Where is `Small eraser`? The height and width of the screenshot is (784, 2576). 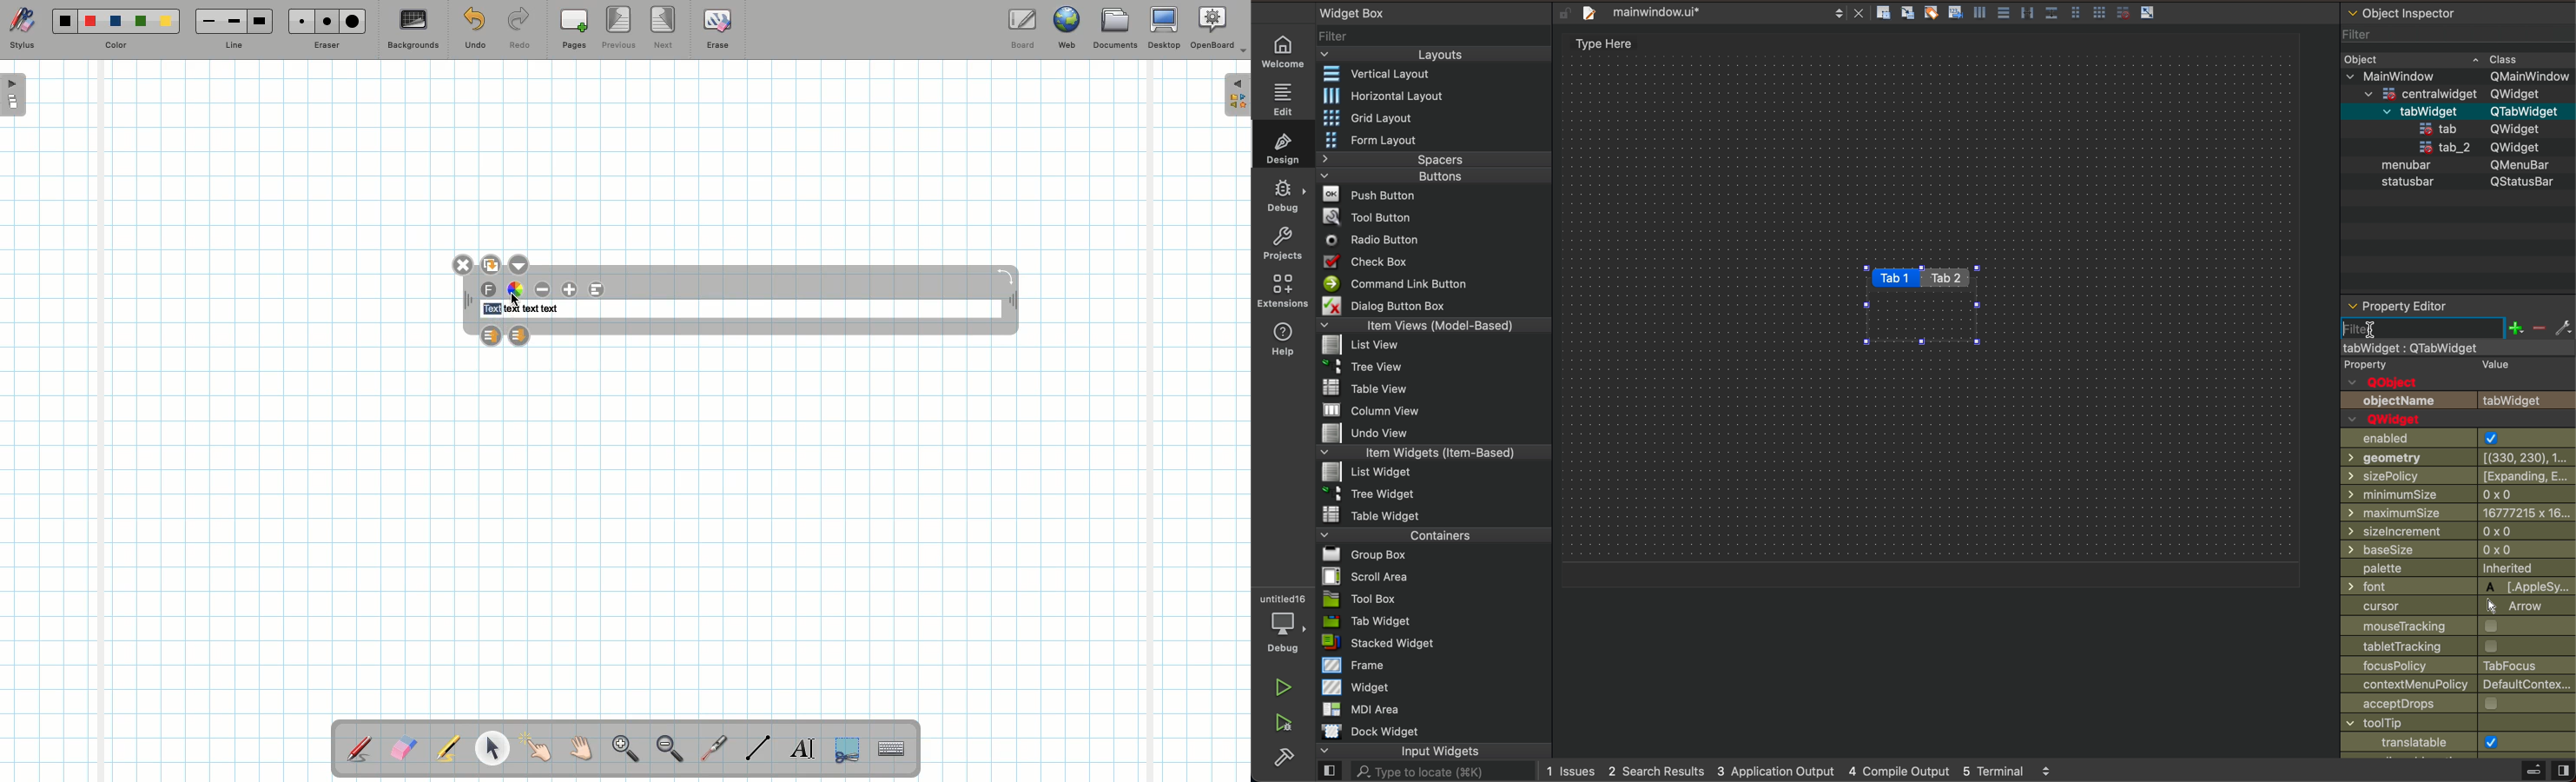 Small eraser is located at coordinates (297, 21).